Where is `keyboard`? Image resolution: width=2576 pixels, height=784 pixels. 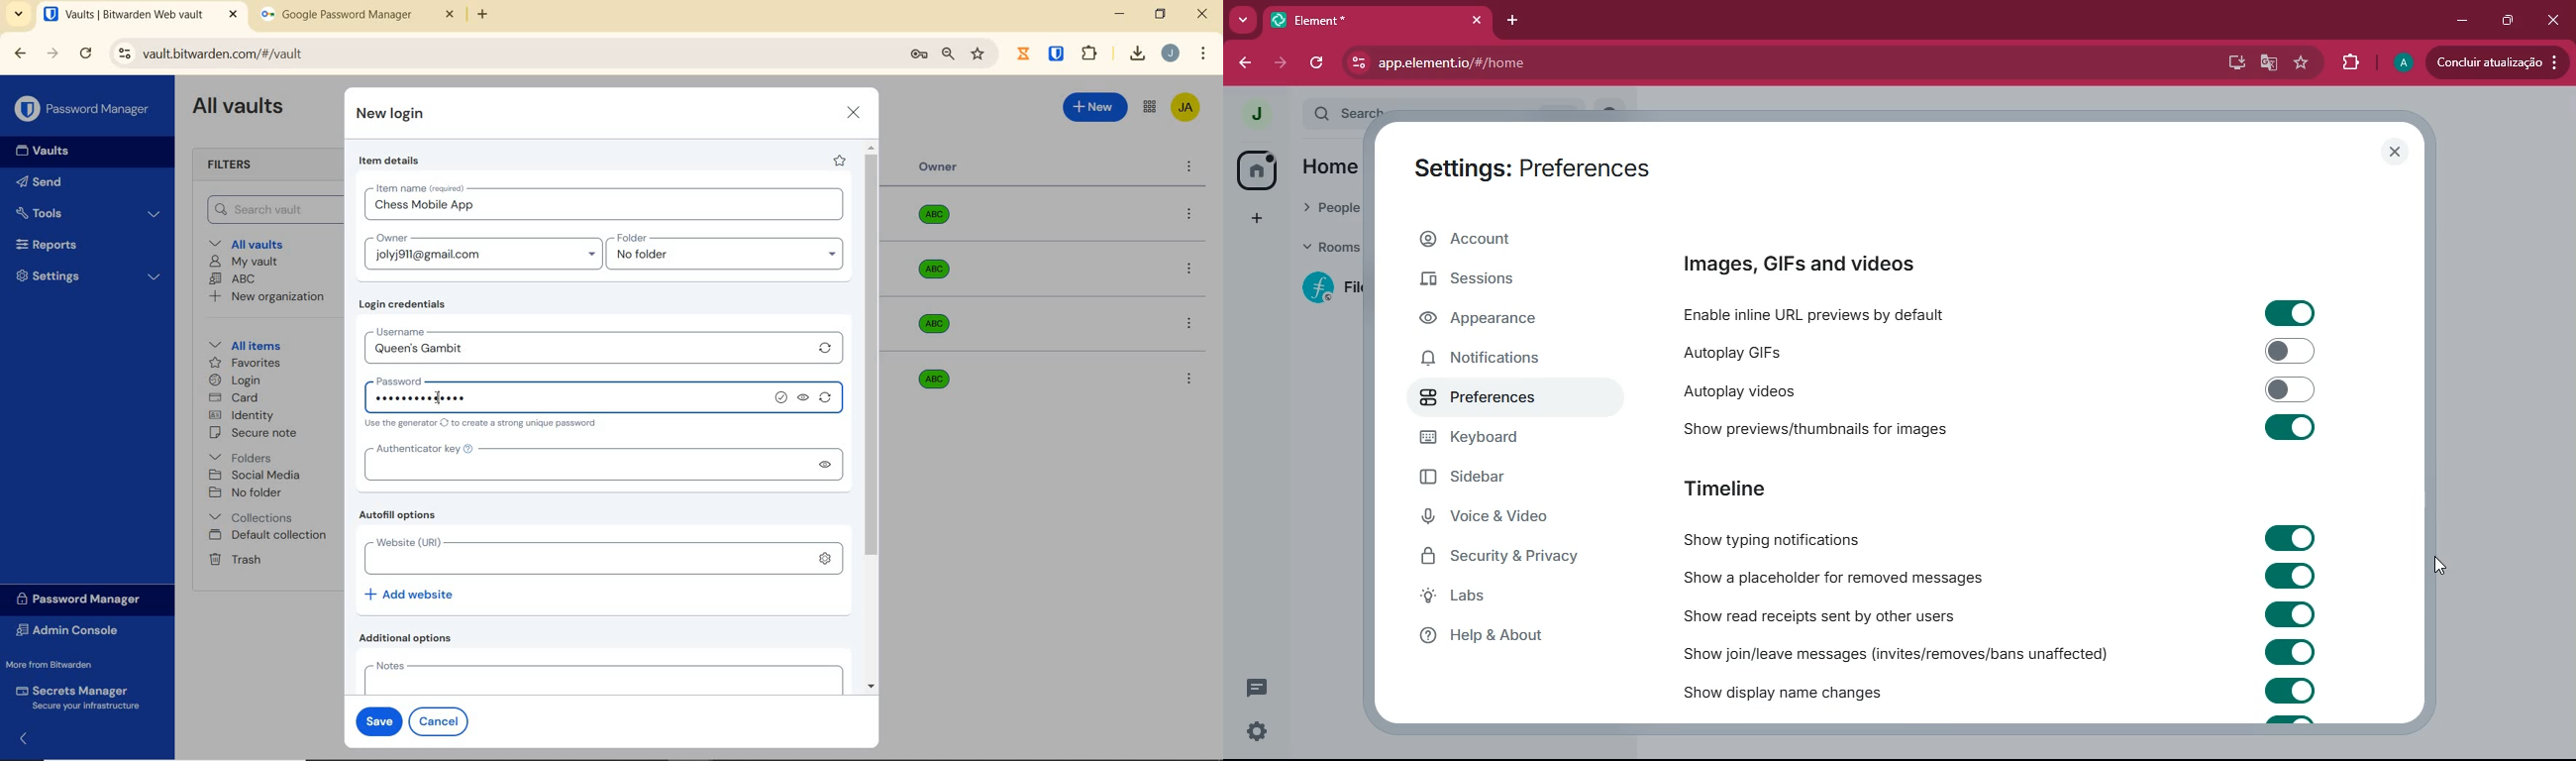
keyboard is located at coordinates (1503, 441).